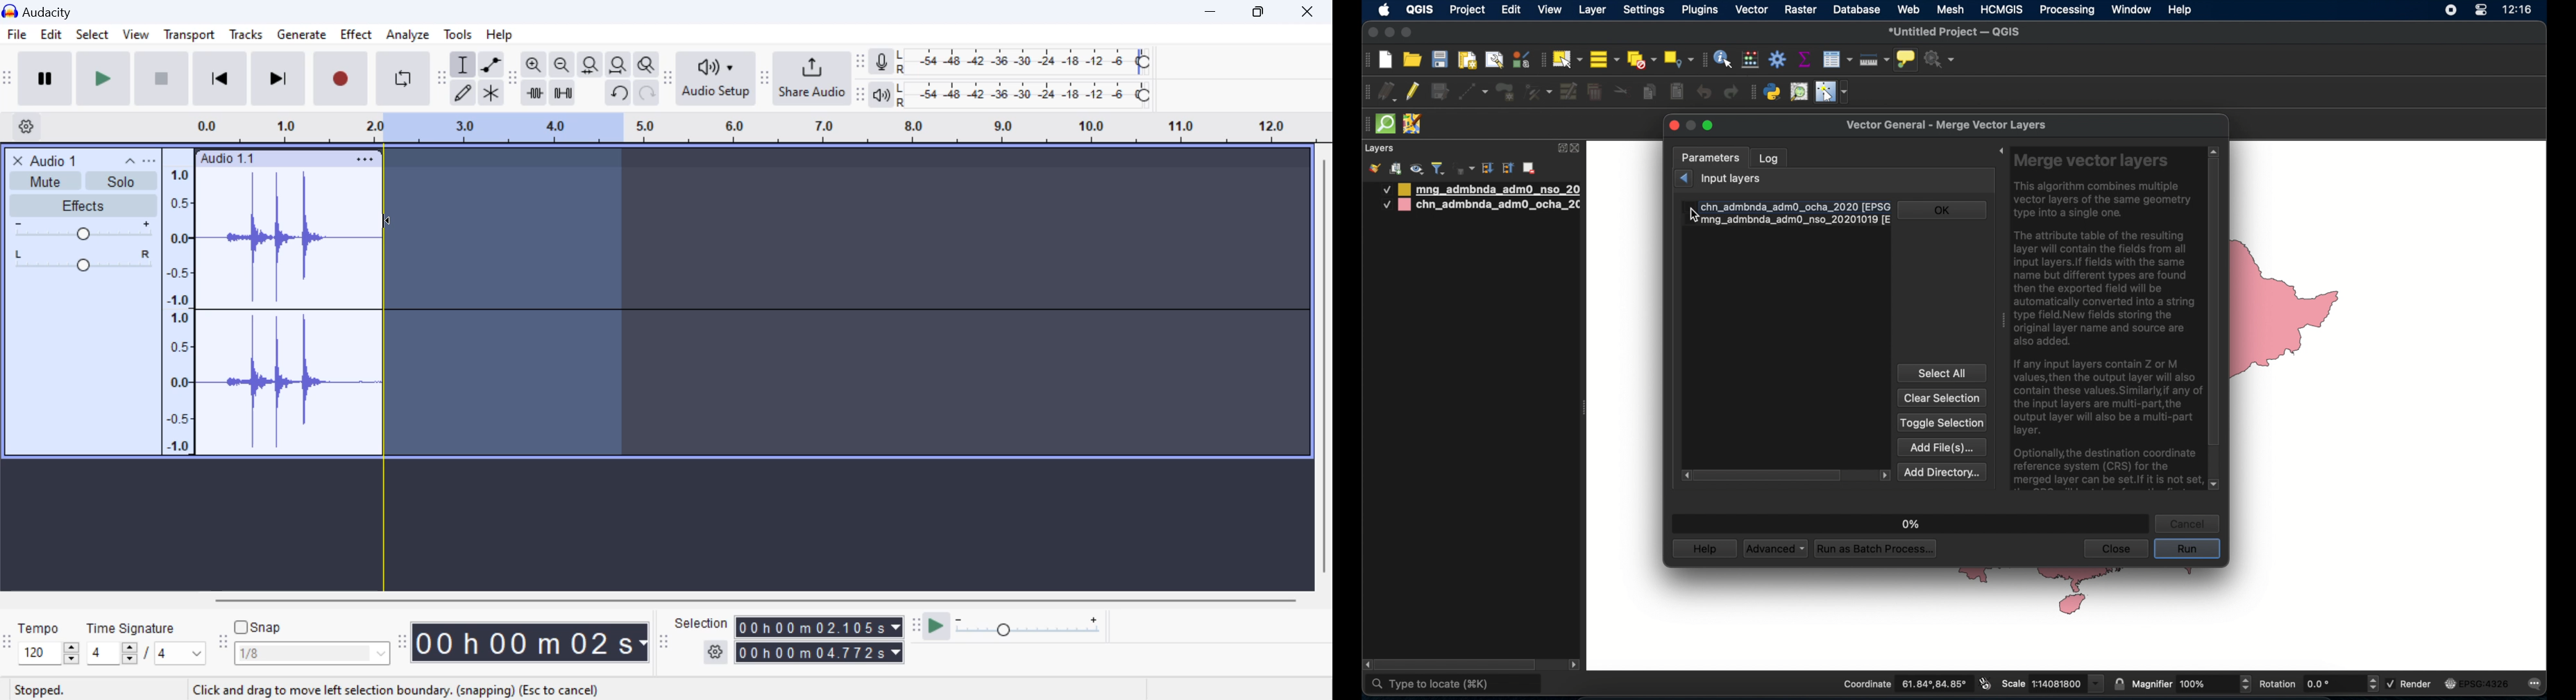  I want to click on Generate, so click(301, 35).